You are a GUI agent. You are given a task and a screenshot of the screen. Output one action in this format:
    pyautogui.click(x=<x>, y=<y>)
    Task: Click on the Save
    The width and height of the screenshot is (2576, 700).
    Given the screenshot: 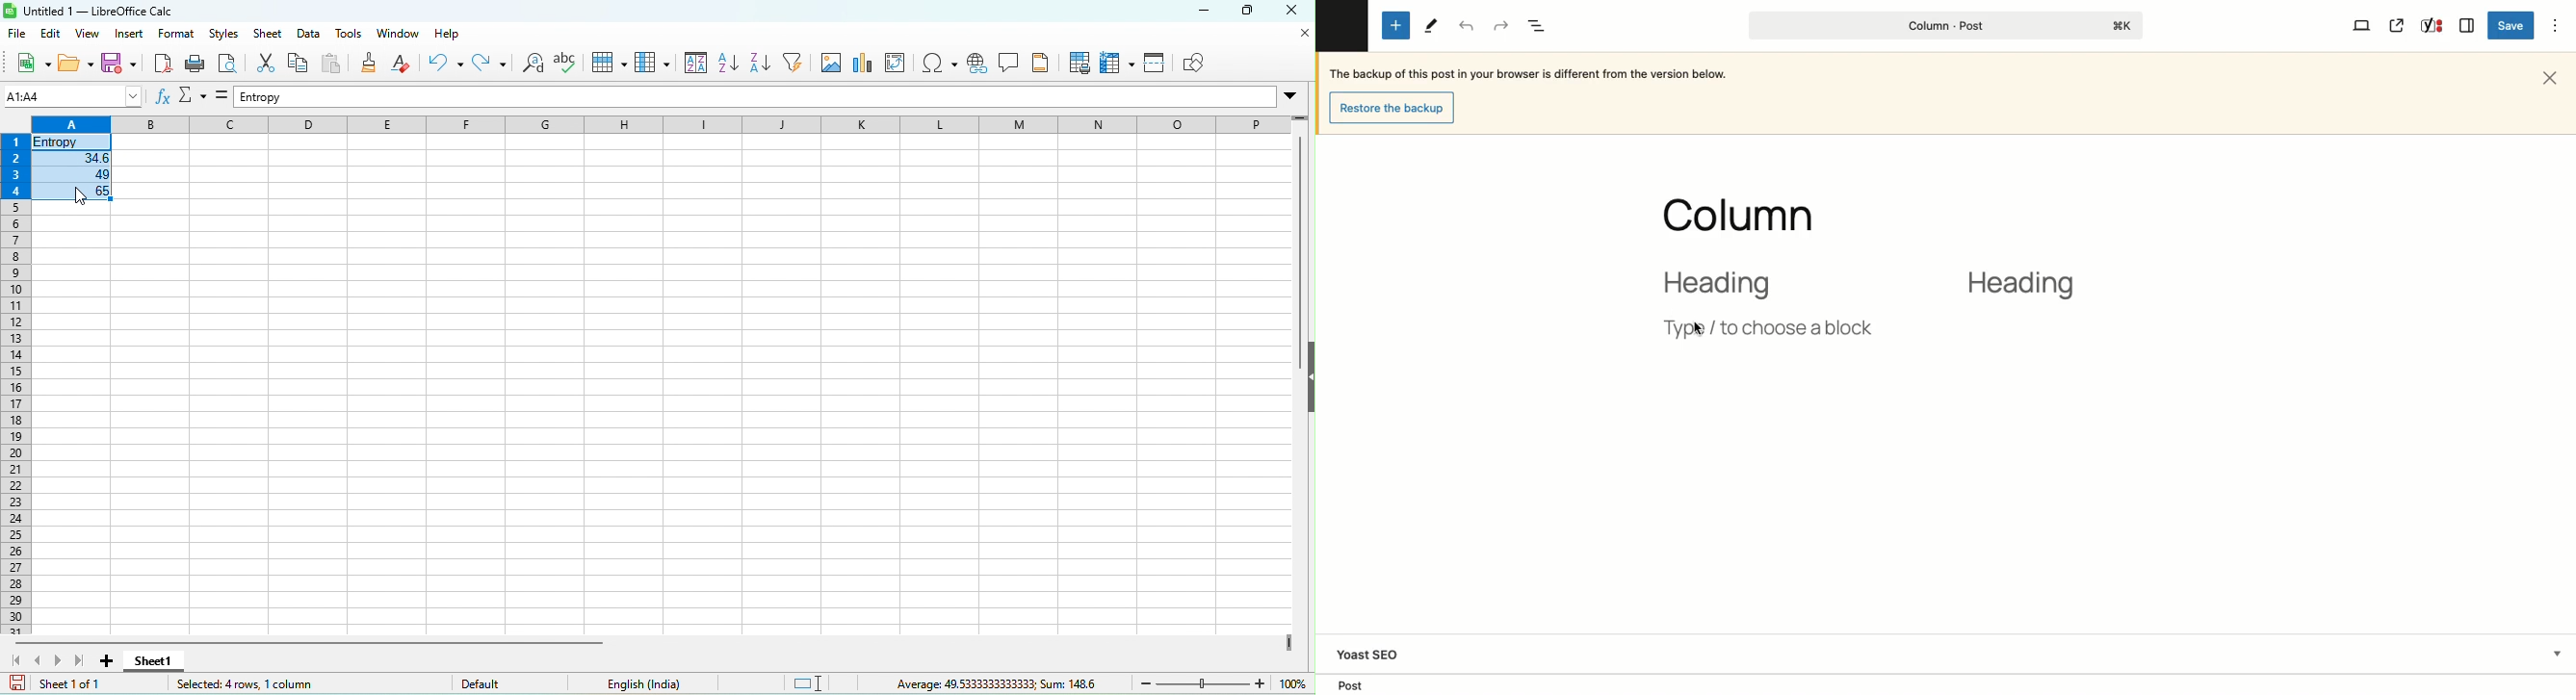 What is the action you would take?
    pyautogui.click(x=2513, y=26)
    